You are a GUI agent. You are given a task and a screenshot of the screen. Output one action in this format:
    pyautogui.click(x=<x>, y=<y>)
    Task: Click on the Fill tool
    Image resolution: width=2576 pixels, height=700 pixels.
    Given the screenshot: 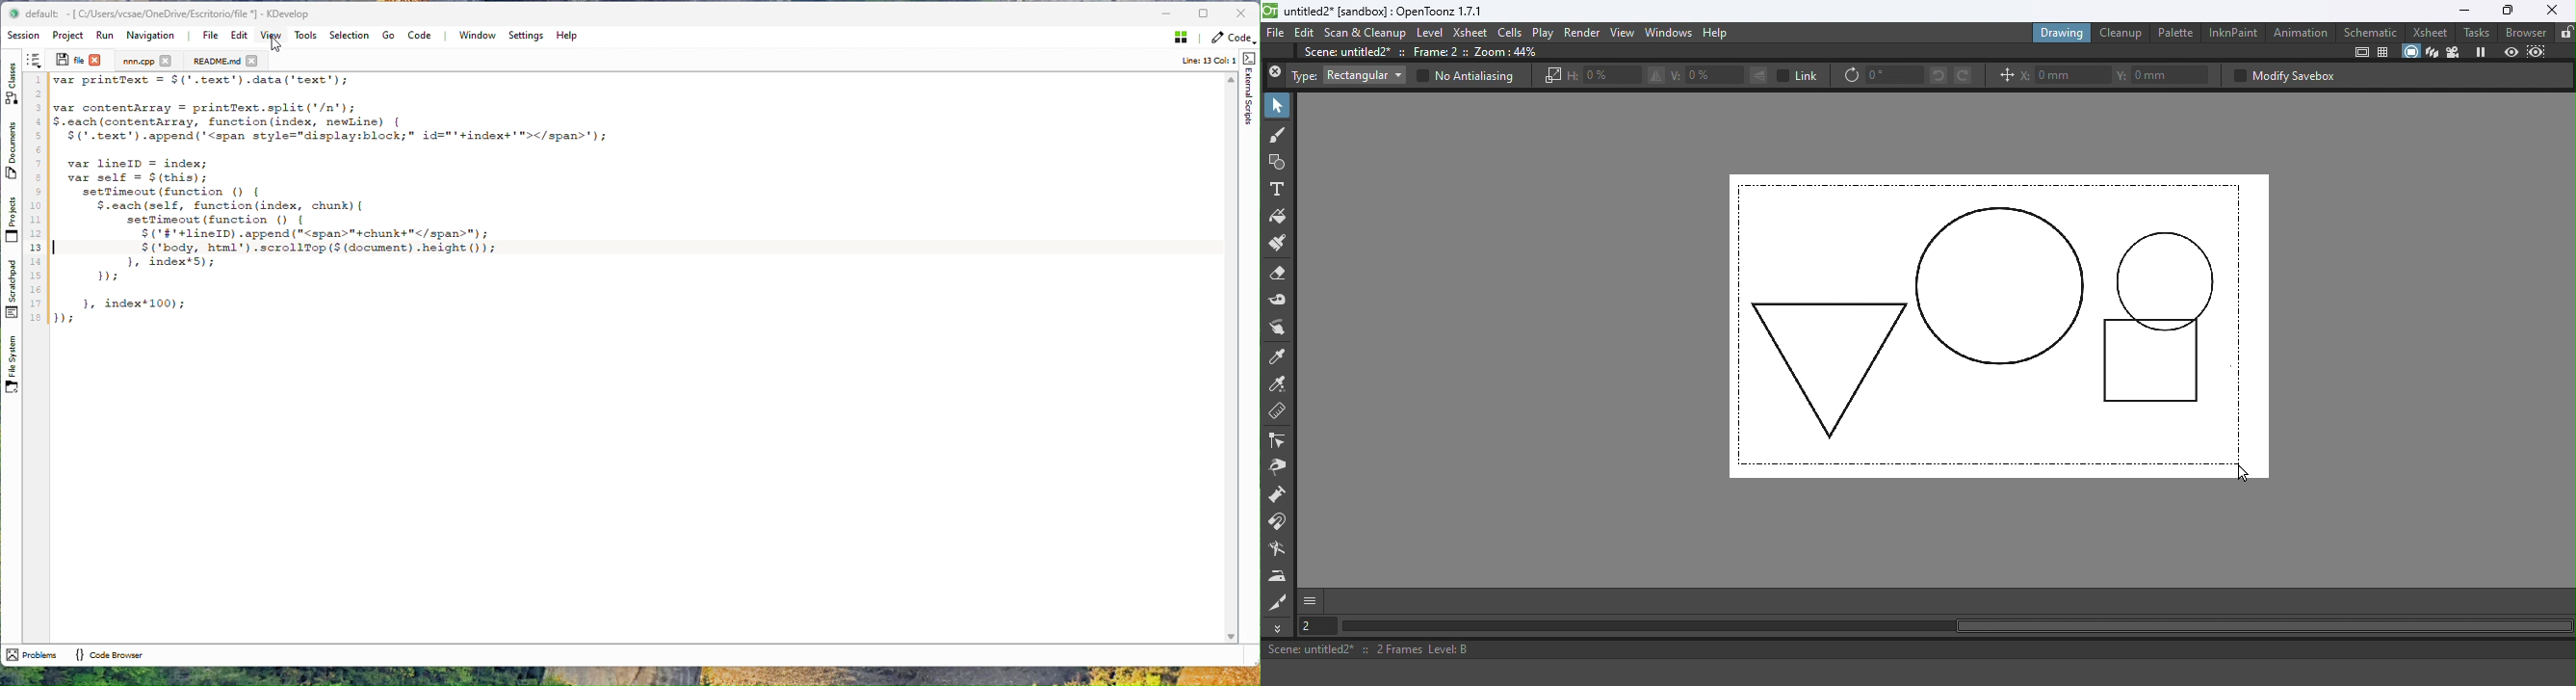 What is the action you would take?
    pyautogui.click(x=1279, y=217)
    